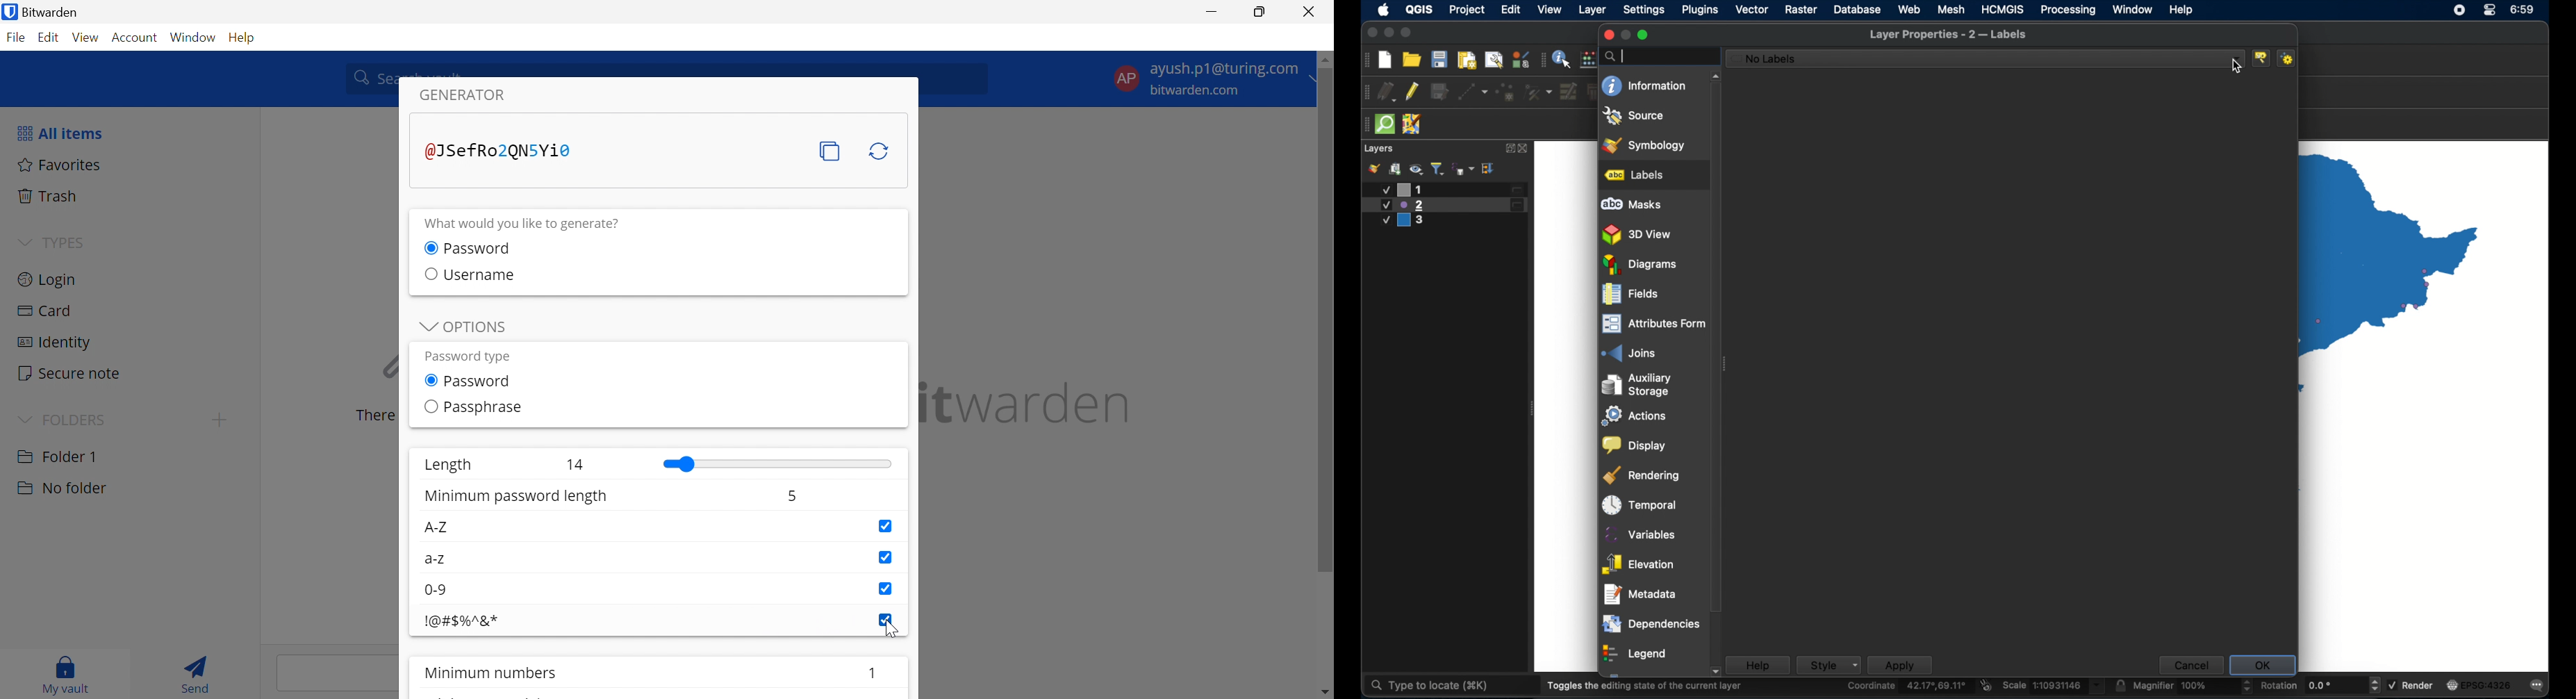 The height and width of the screenshot is (700, 2576). Describe the element at coordinates (2054, 686) in the screenshot. I see `scale` at that location.